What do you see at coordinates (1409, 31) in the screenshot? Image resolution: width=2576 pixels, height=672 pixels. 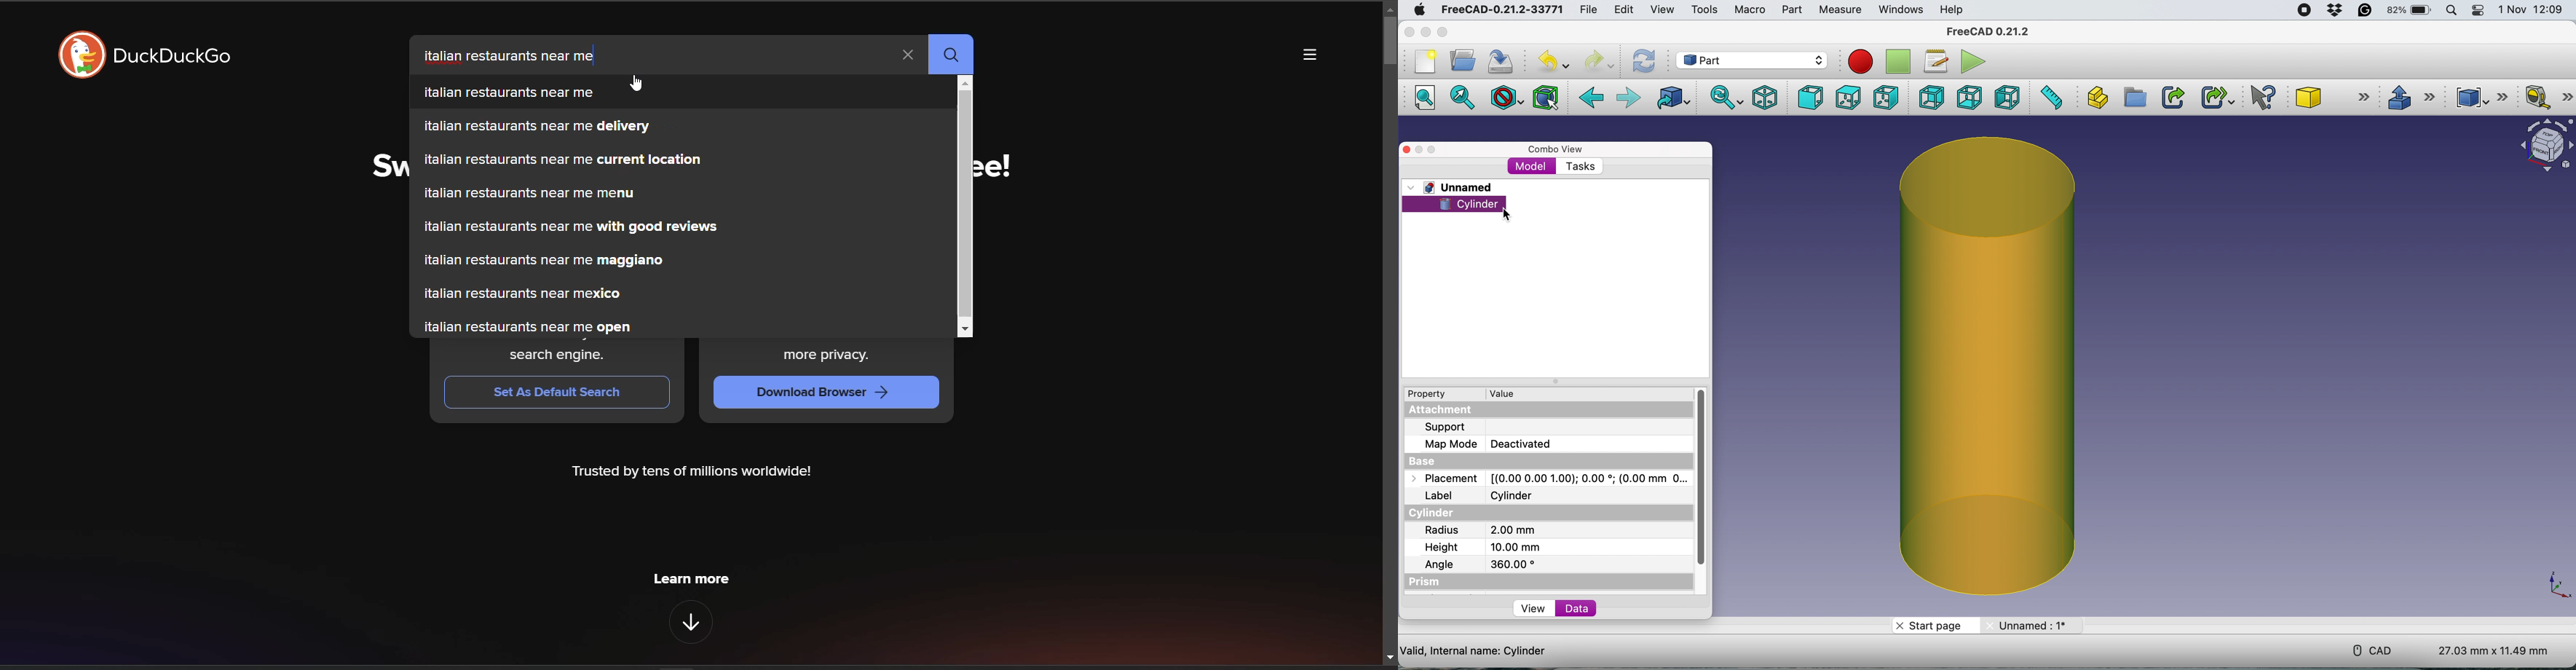 I see `close` at bounding box center [1409, 31].